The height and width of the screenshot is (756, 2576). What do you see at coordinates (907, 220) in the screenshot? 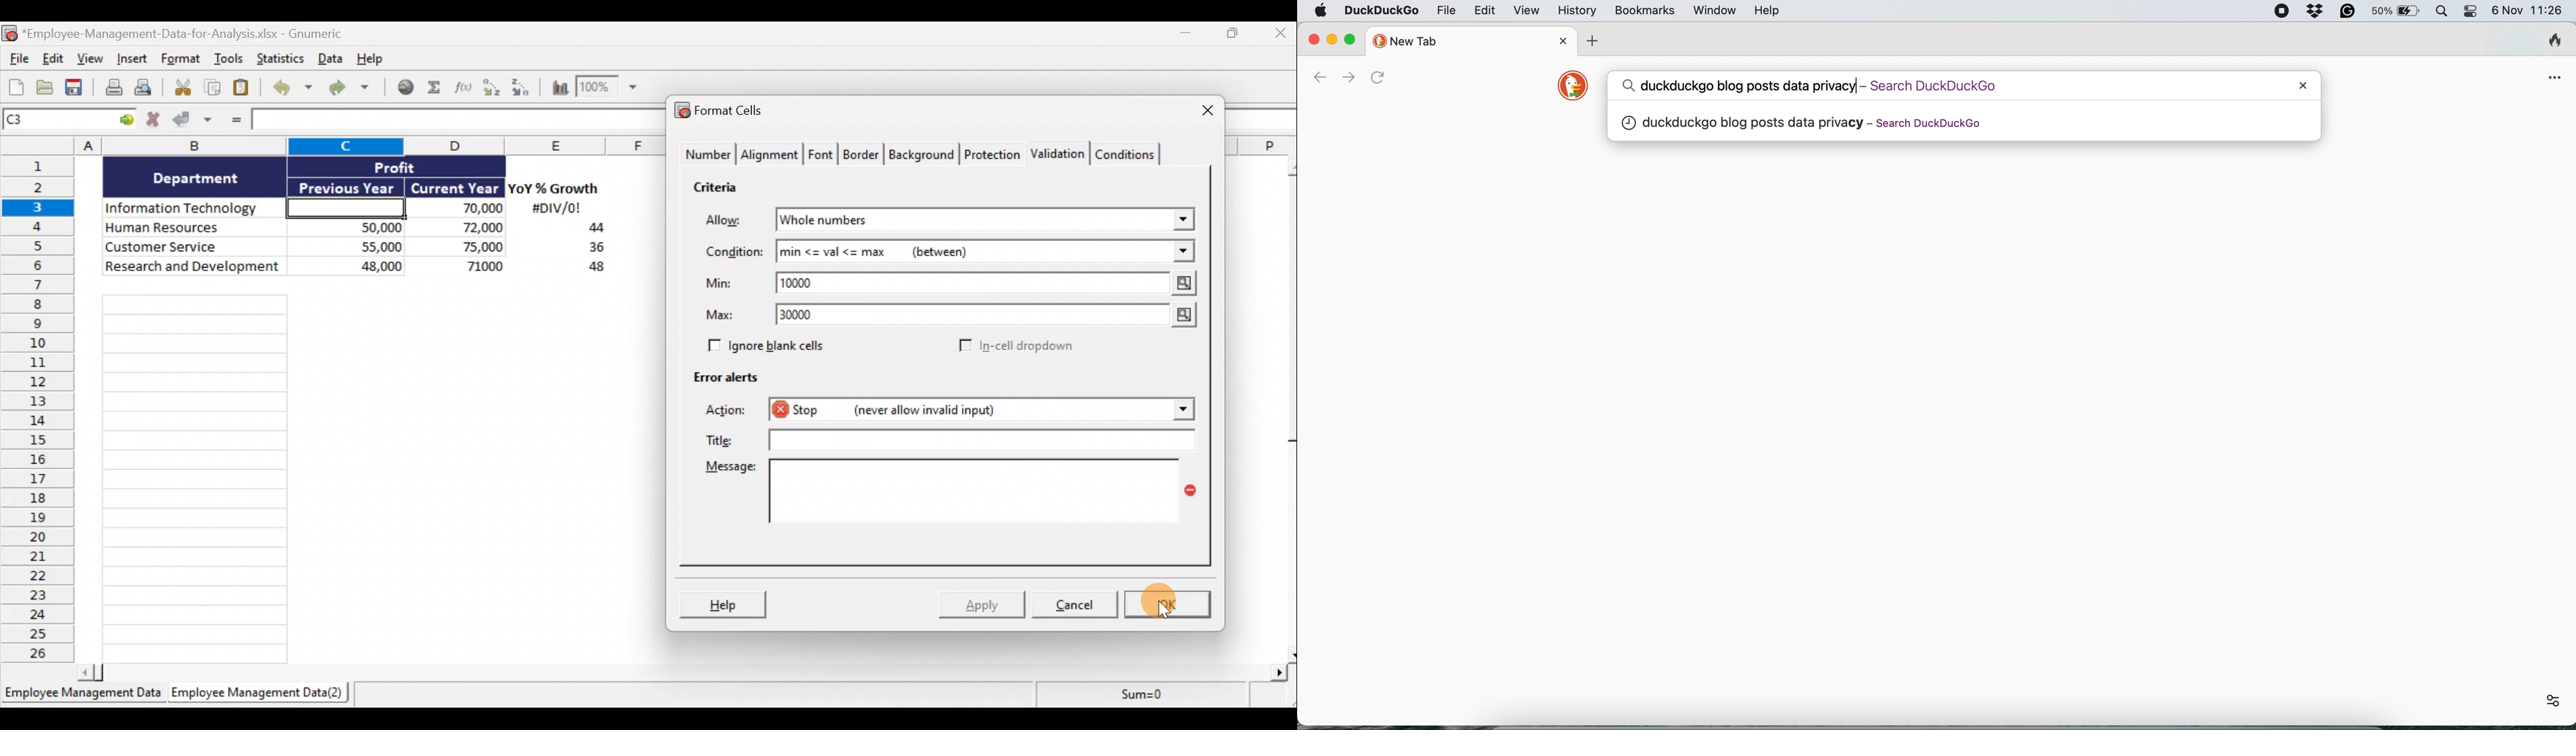
I see `Whole numbers` at bounding box center [907, 220].